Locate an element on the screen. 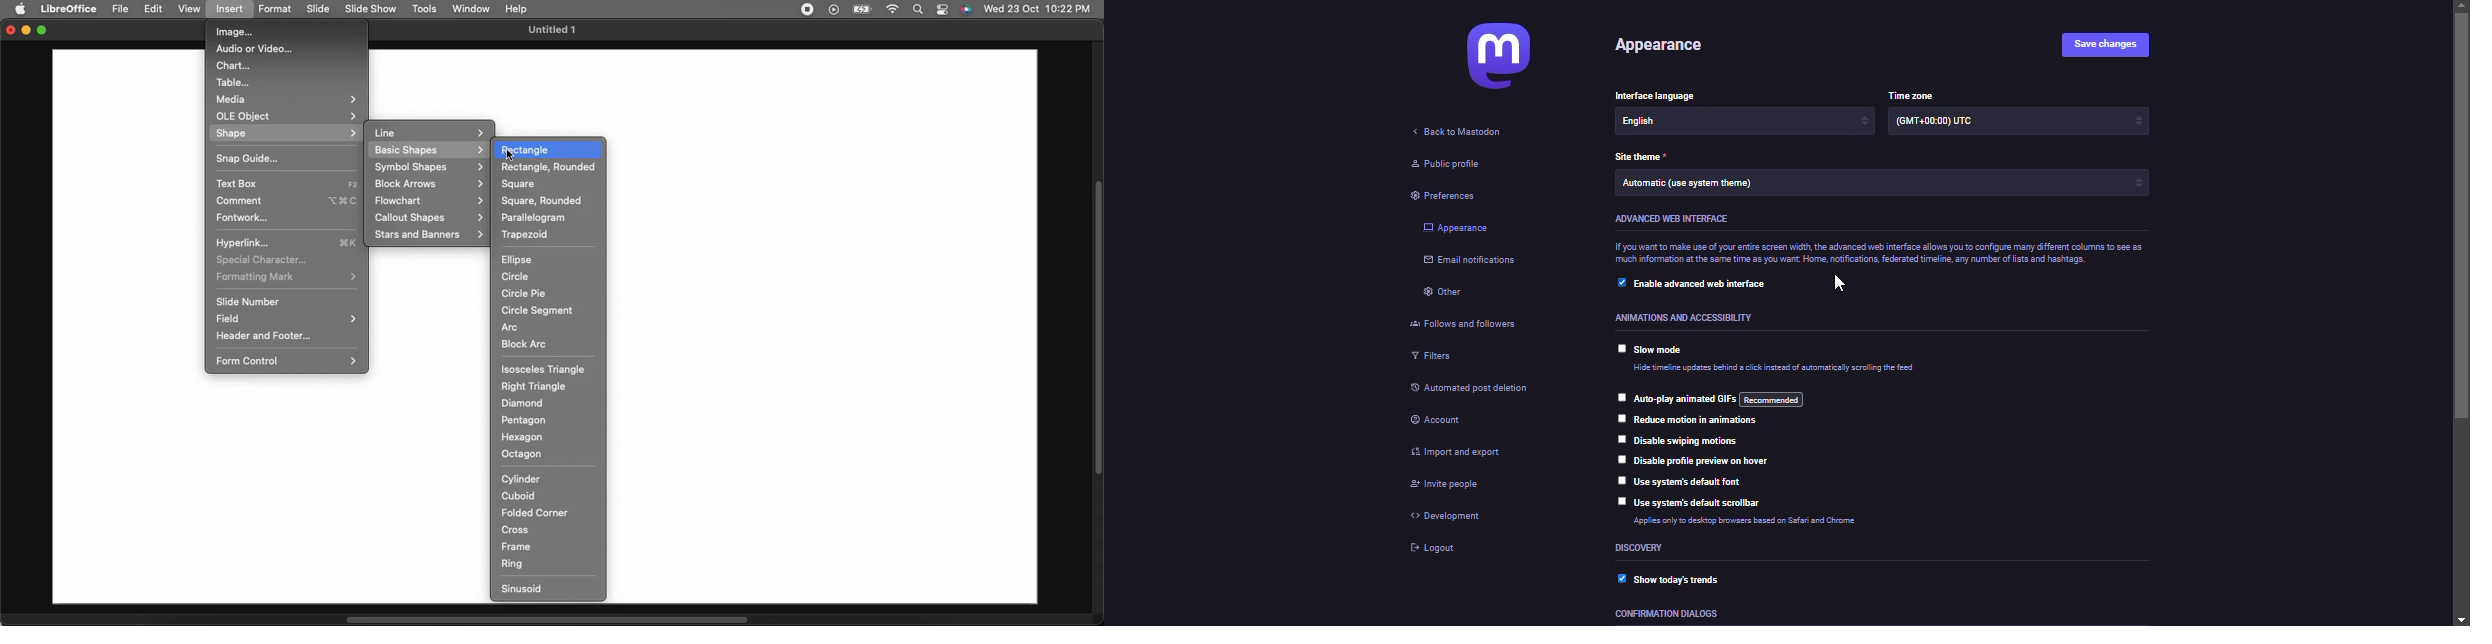 The width and height of the screenshot is (2492, 644). Notification bar is located at coordinates (944, 10).